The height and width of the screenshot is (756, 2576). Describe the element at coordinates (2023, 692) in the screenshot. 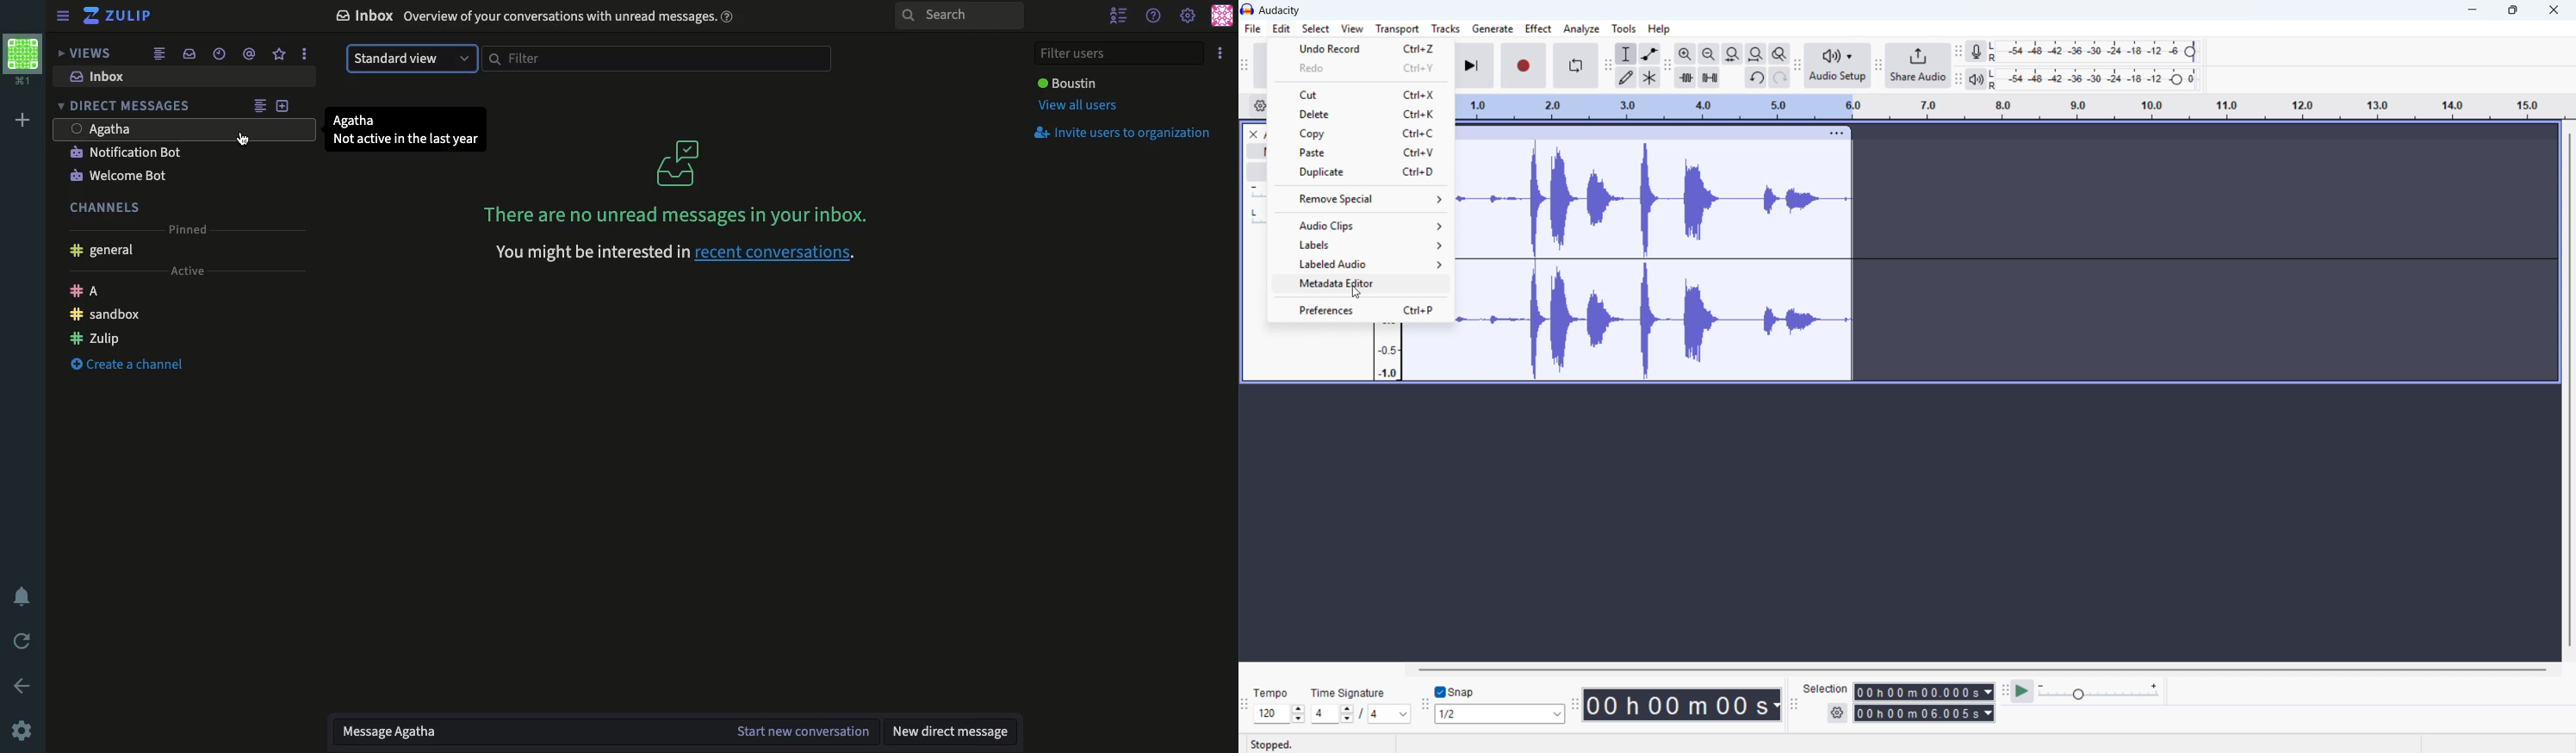

I see `play at speed ` at that location.